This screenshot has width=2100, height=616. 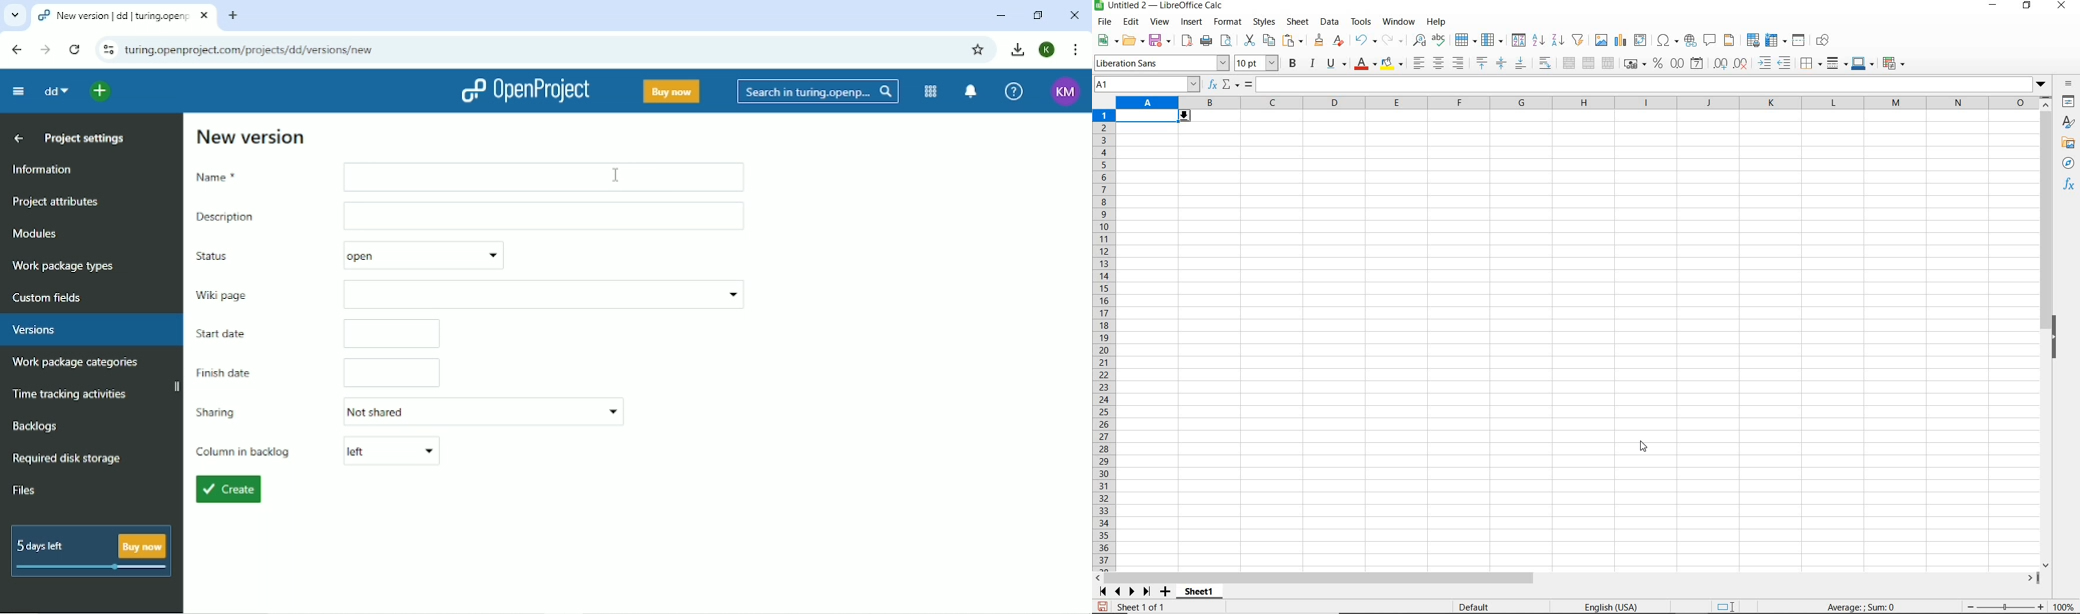 What do you see at coordinates (1108, 41) in the screenshot?
I see `new` at bounding box center [1108, 41].